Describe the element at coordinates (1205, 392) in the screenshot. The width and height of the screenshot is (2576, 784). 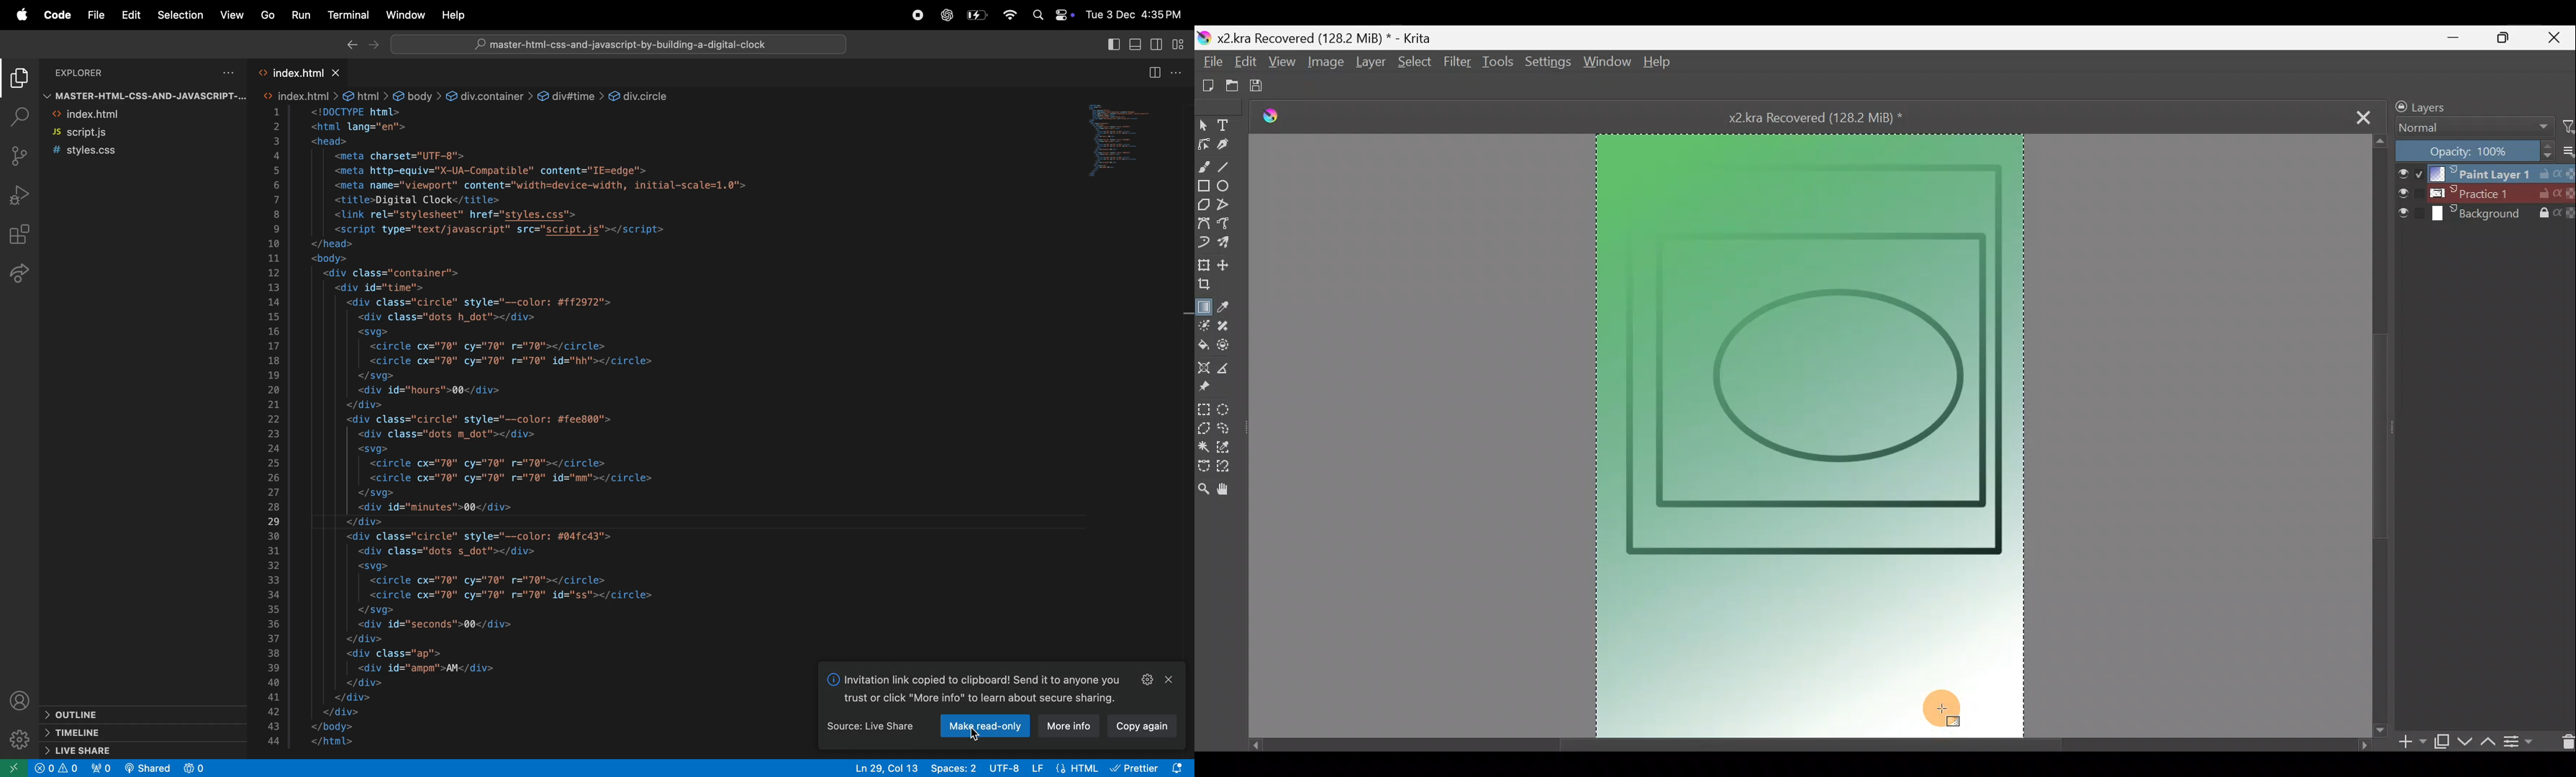
I see `Reference images tool` at that location.